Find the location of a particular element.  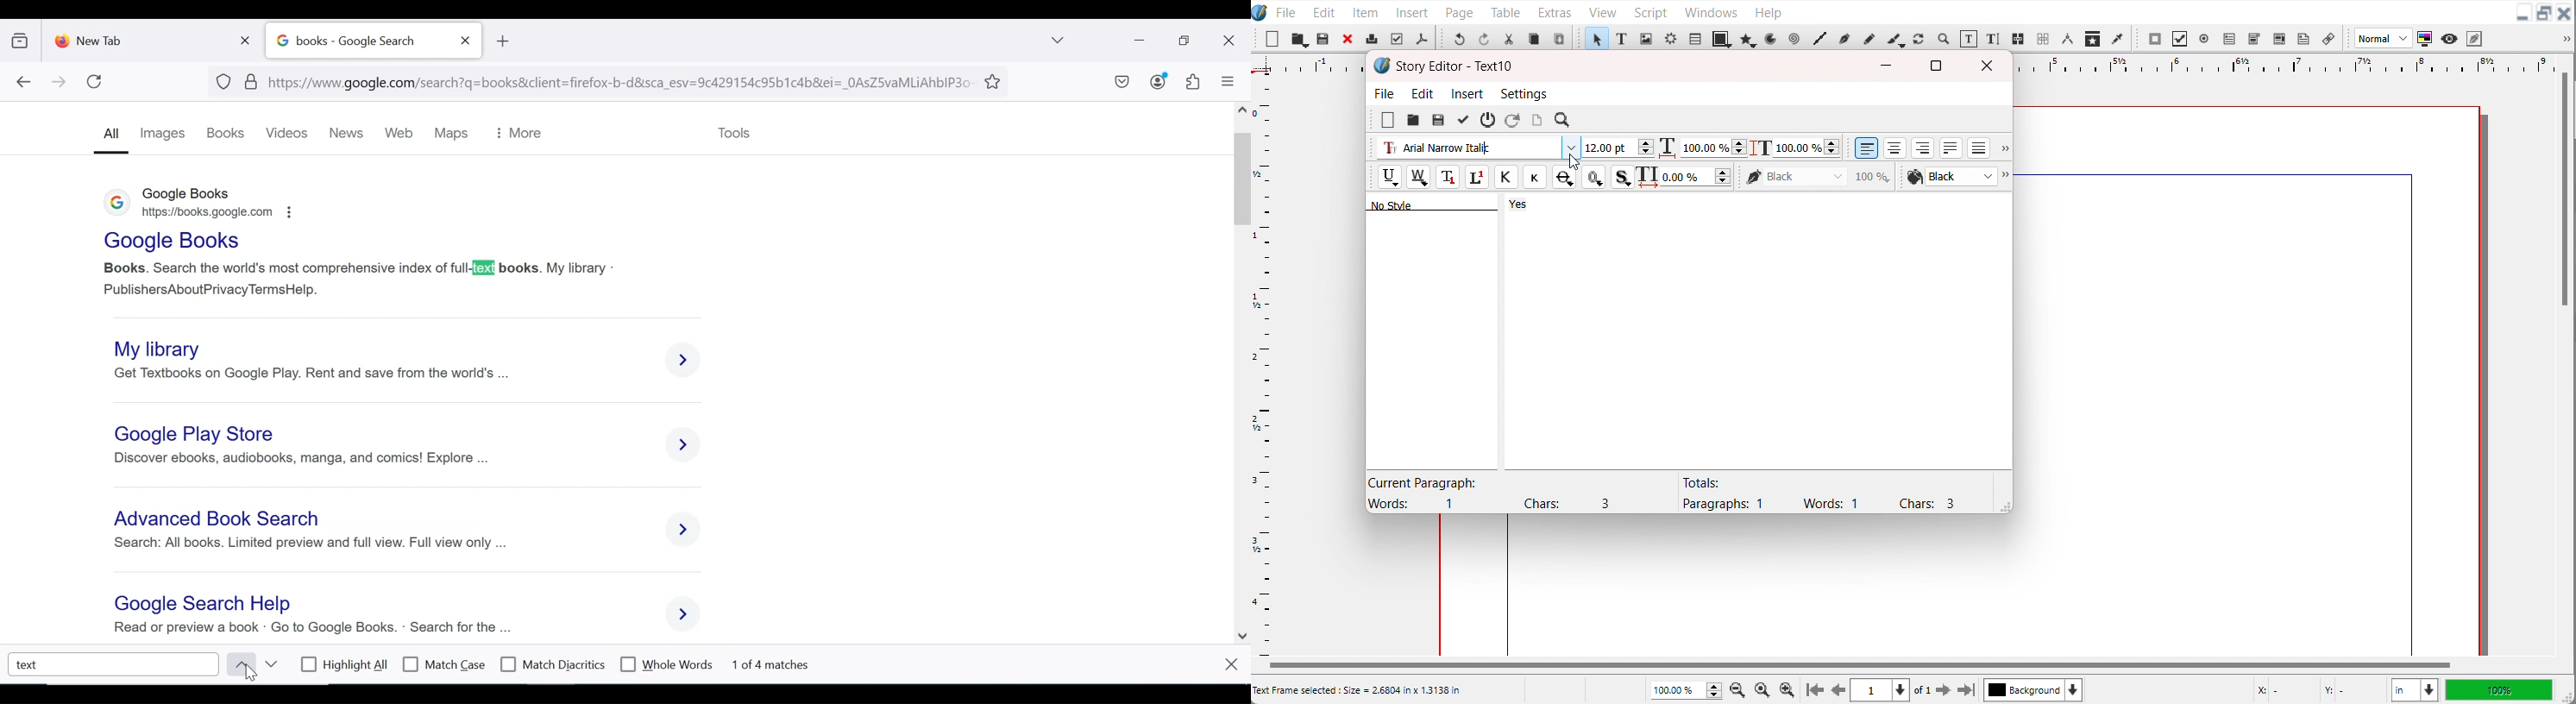

Settings is located at coordinates (1524, 93).